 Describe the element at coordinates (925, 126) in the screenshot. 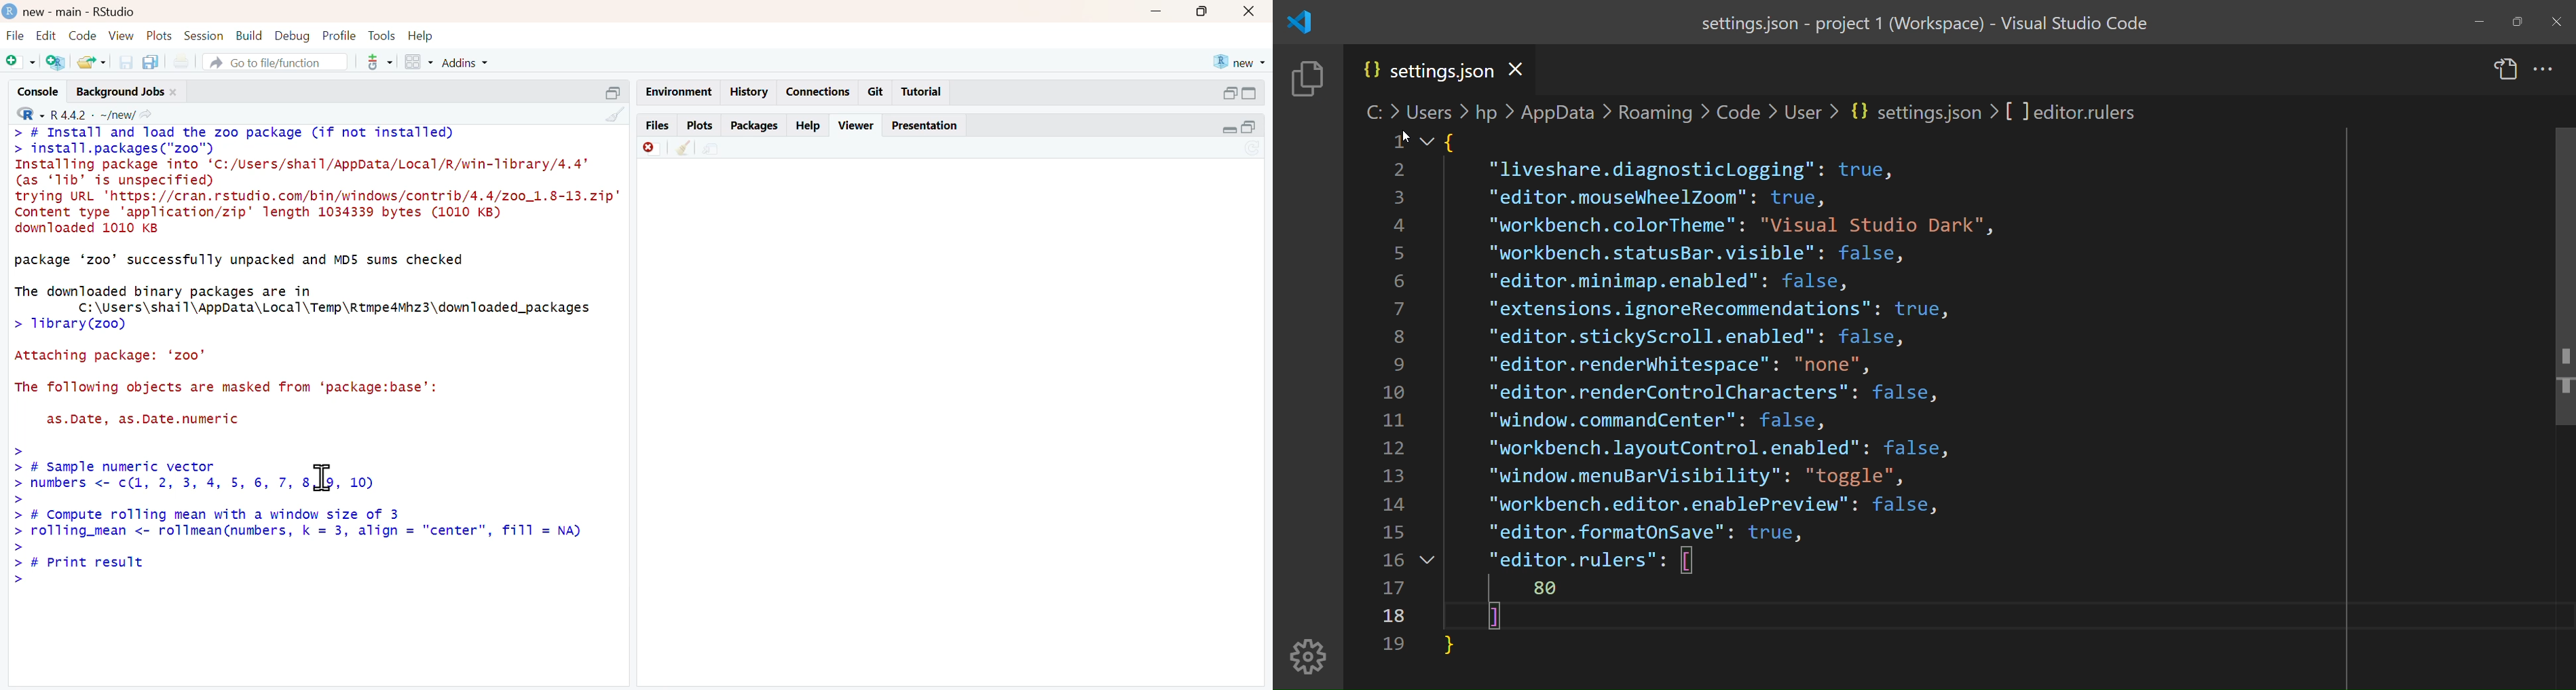

I see `Presentation` at that location.